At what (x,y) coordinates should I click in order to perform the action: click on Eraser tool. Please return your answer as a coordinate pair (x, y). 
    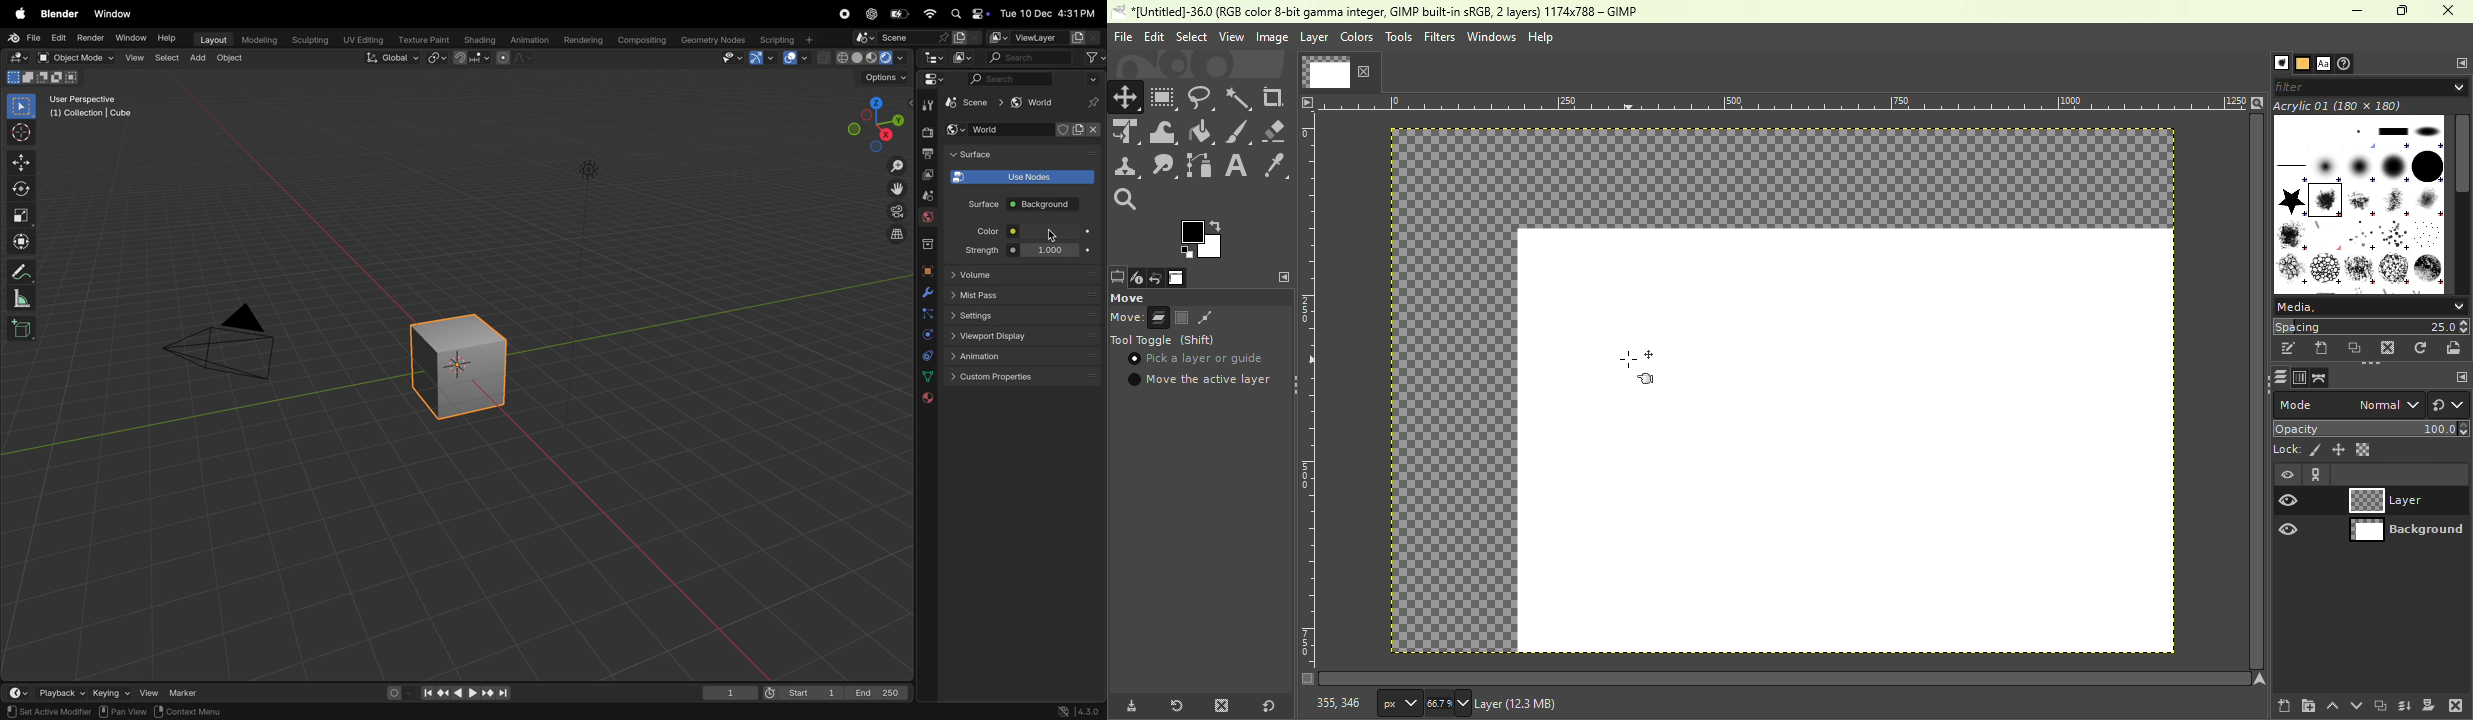
    Looking at the image, I should click on (1276, 131).